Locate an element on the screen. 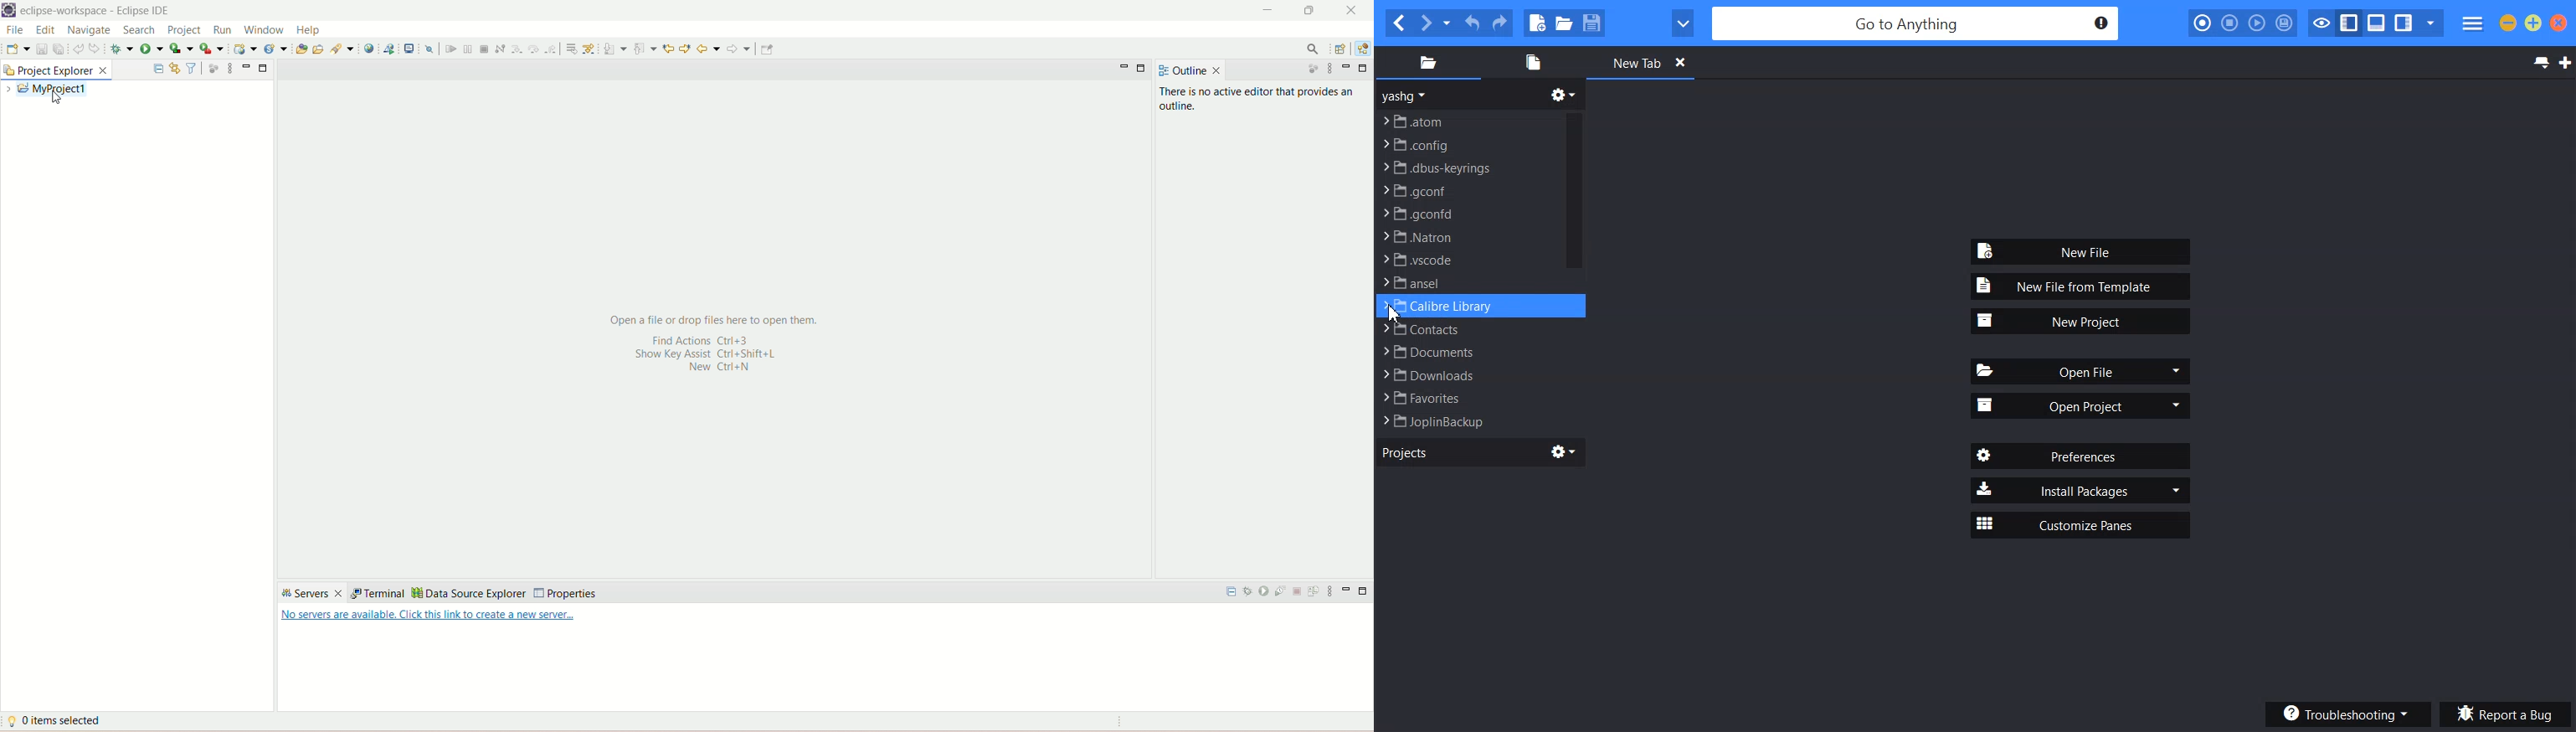 The image size is (2576, 756). launch a web service project is located at coordinates (392, 48).